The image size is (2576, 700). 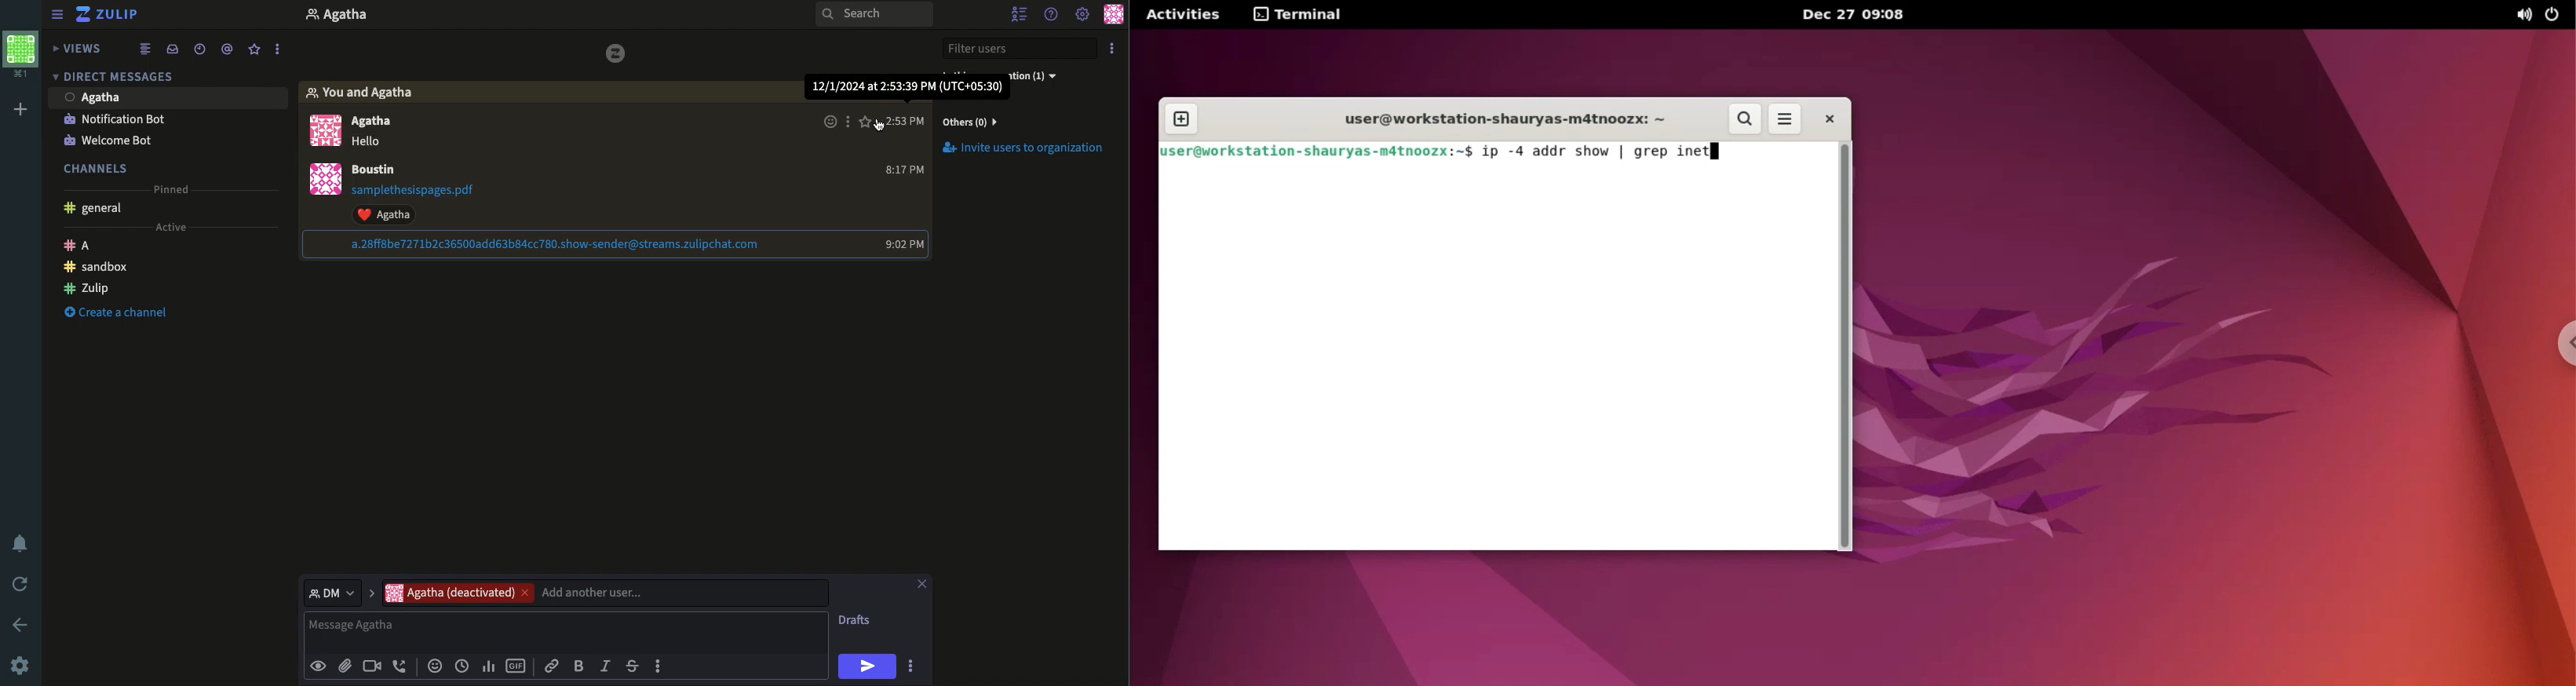 I want to click on Italics, so click(x=607, y=665).